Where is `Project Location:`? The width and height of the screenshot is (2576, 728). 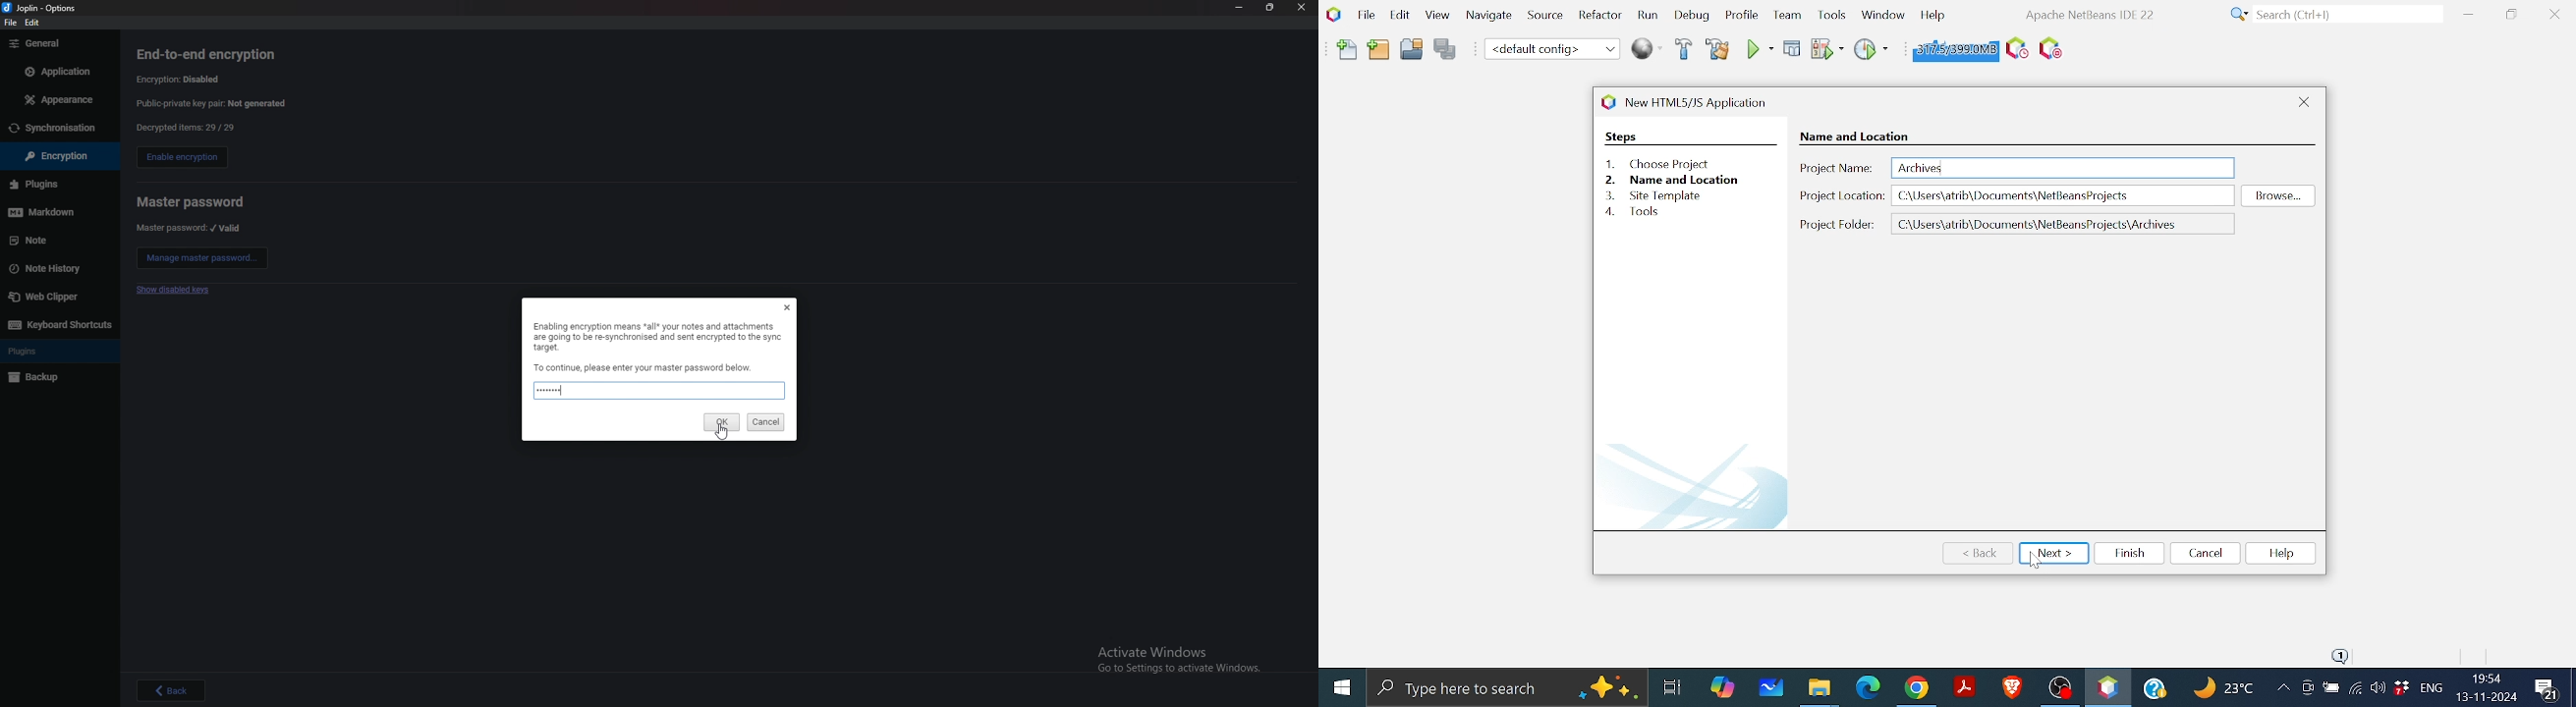
Project Location: is located at coordinates (1841, 198).